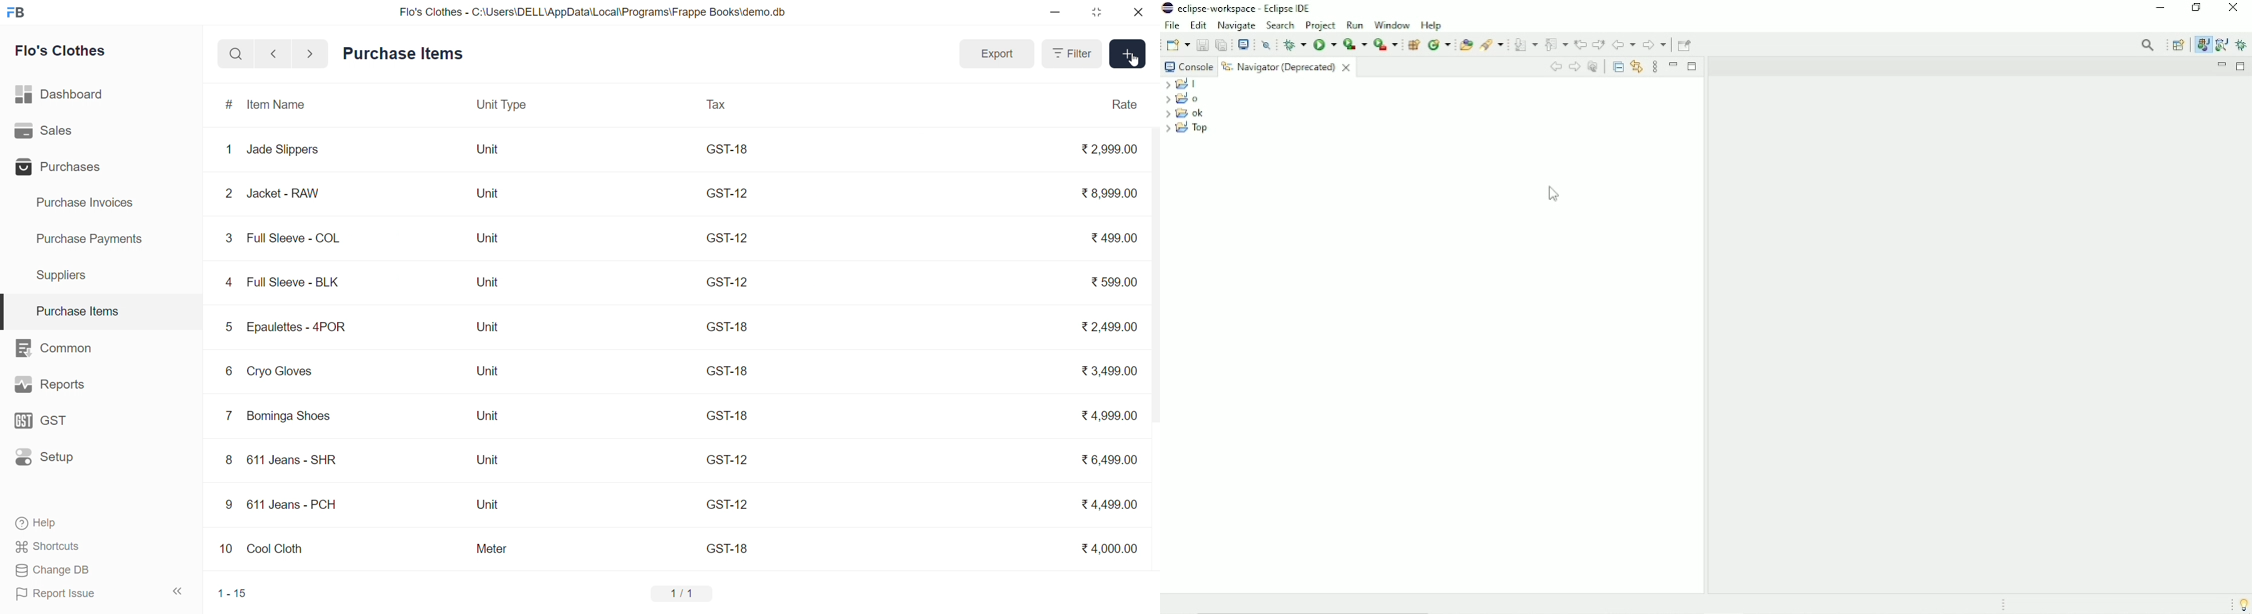 The image size is (2268, 616). I want to click on Run, so click(1354, 25).